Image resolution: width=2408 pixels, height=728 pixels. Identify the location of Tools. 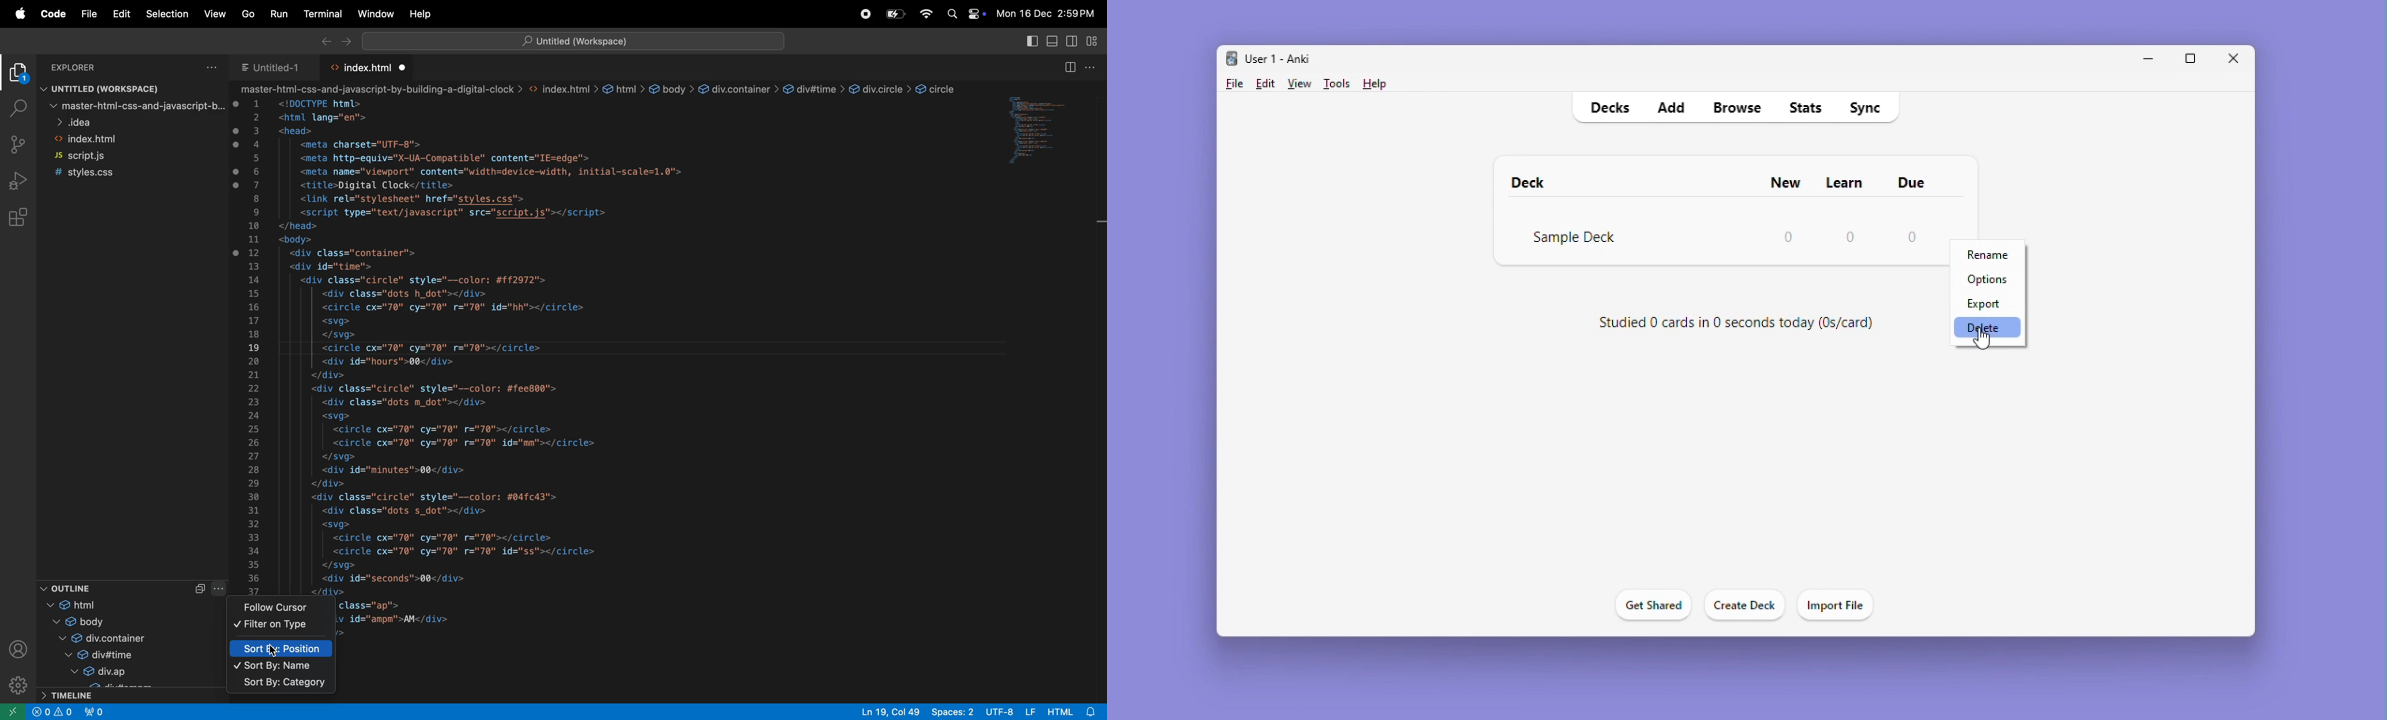
(1336, 83).